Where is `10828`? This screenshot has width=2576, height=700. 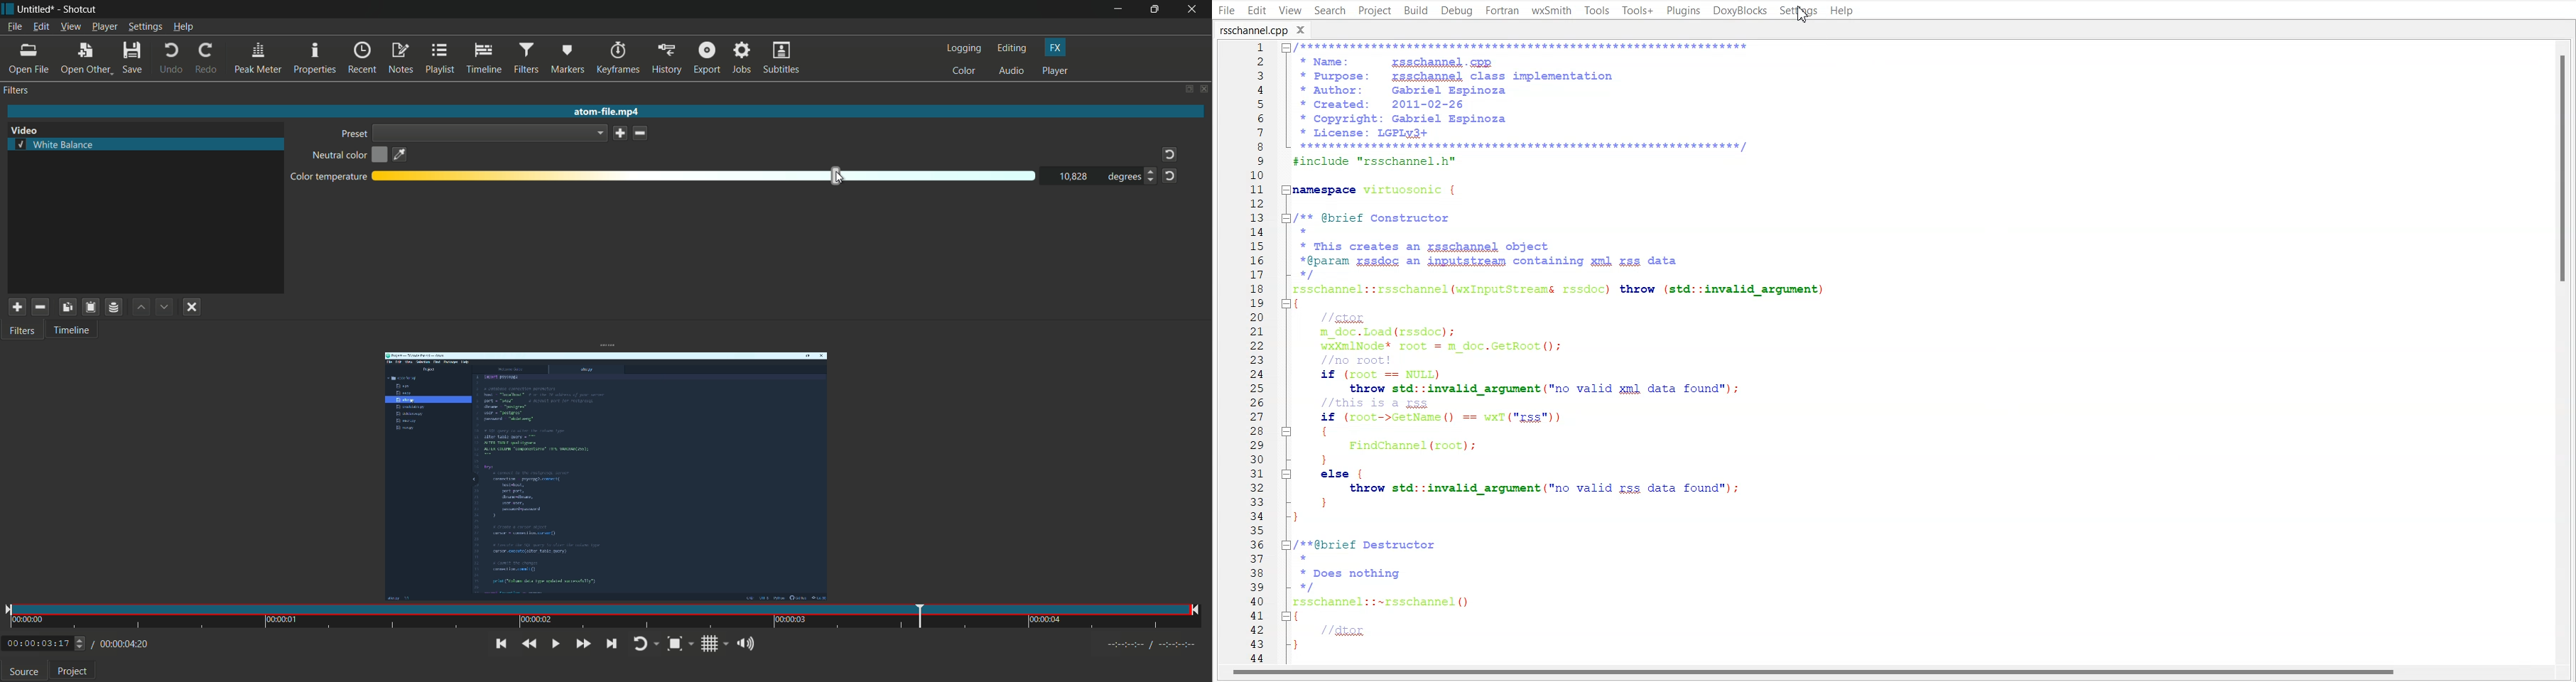
10828 is located at coordinates (1074, 177).